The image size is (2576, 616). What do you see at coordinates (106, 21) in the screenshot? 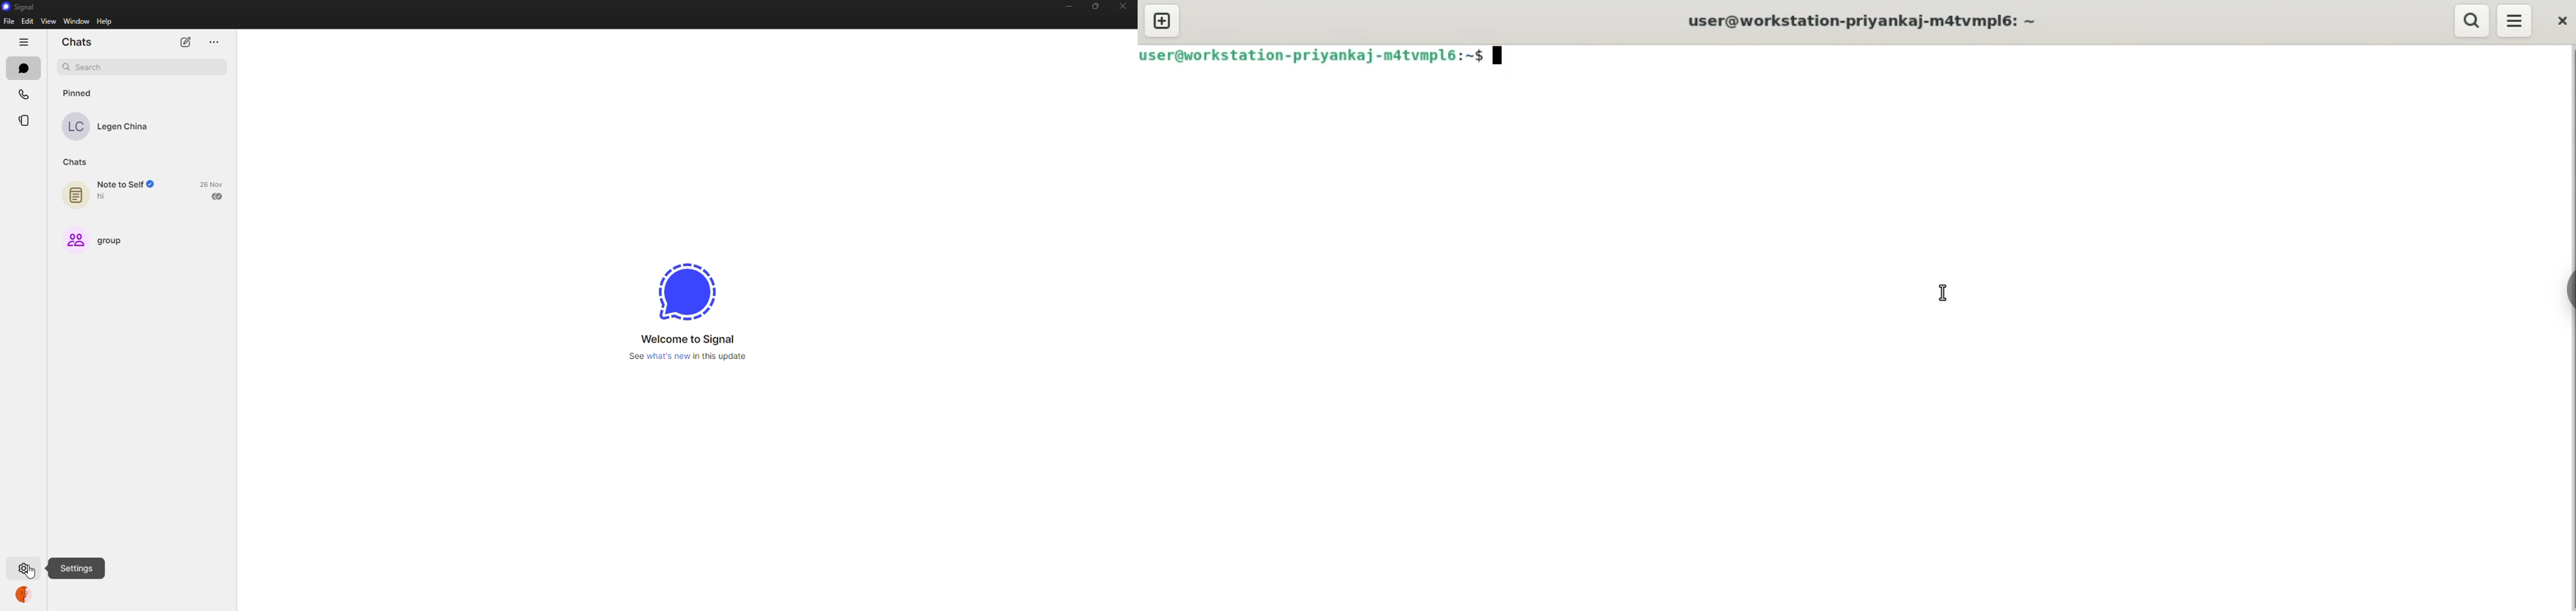
I see `help` at bounding box center [106, 21].